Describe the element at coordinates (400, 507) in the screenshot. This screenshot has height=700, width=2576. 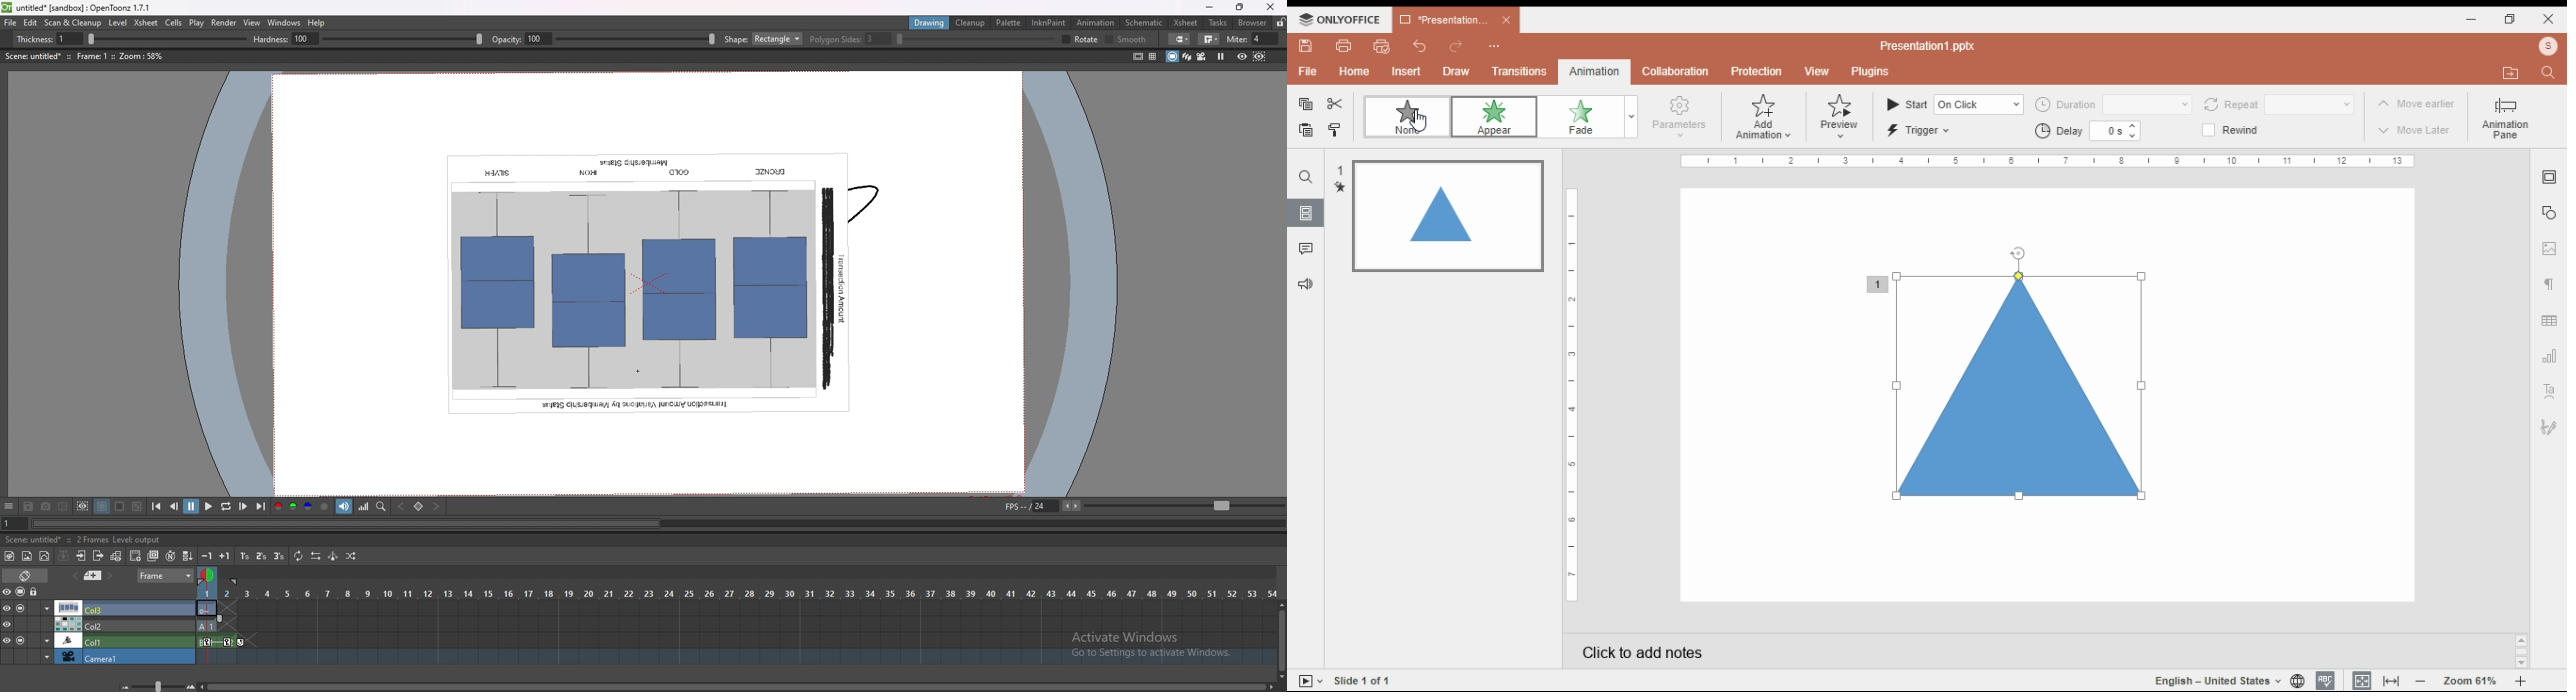
I see `previous key` at that location.